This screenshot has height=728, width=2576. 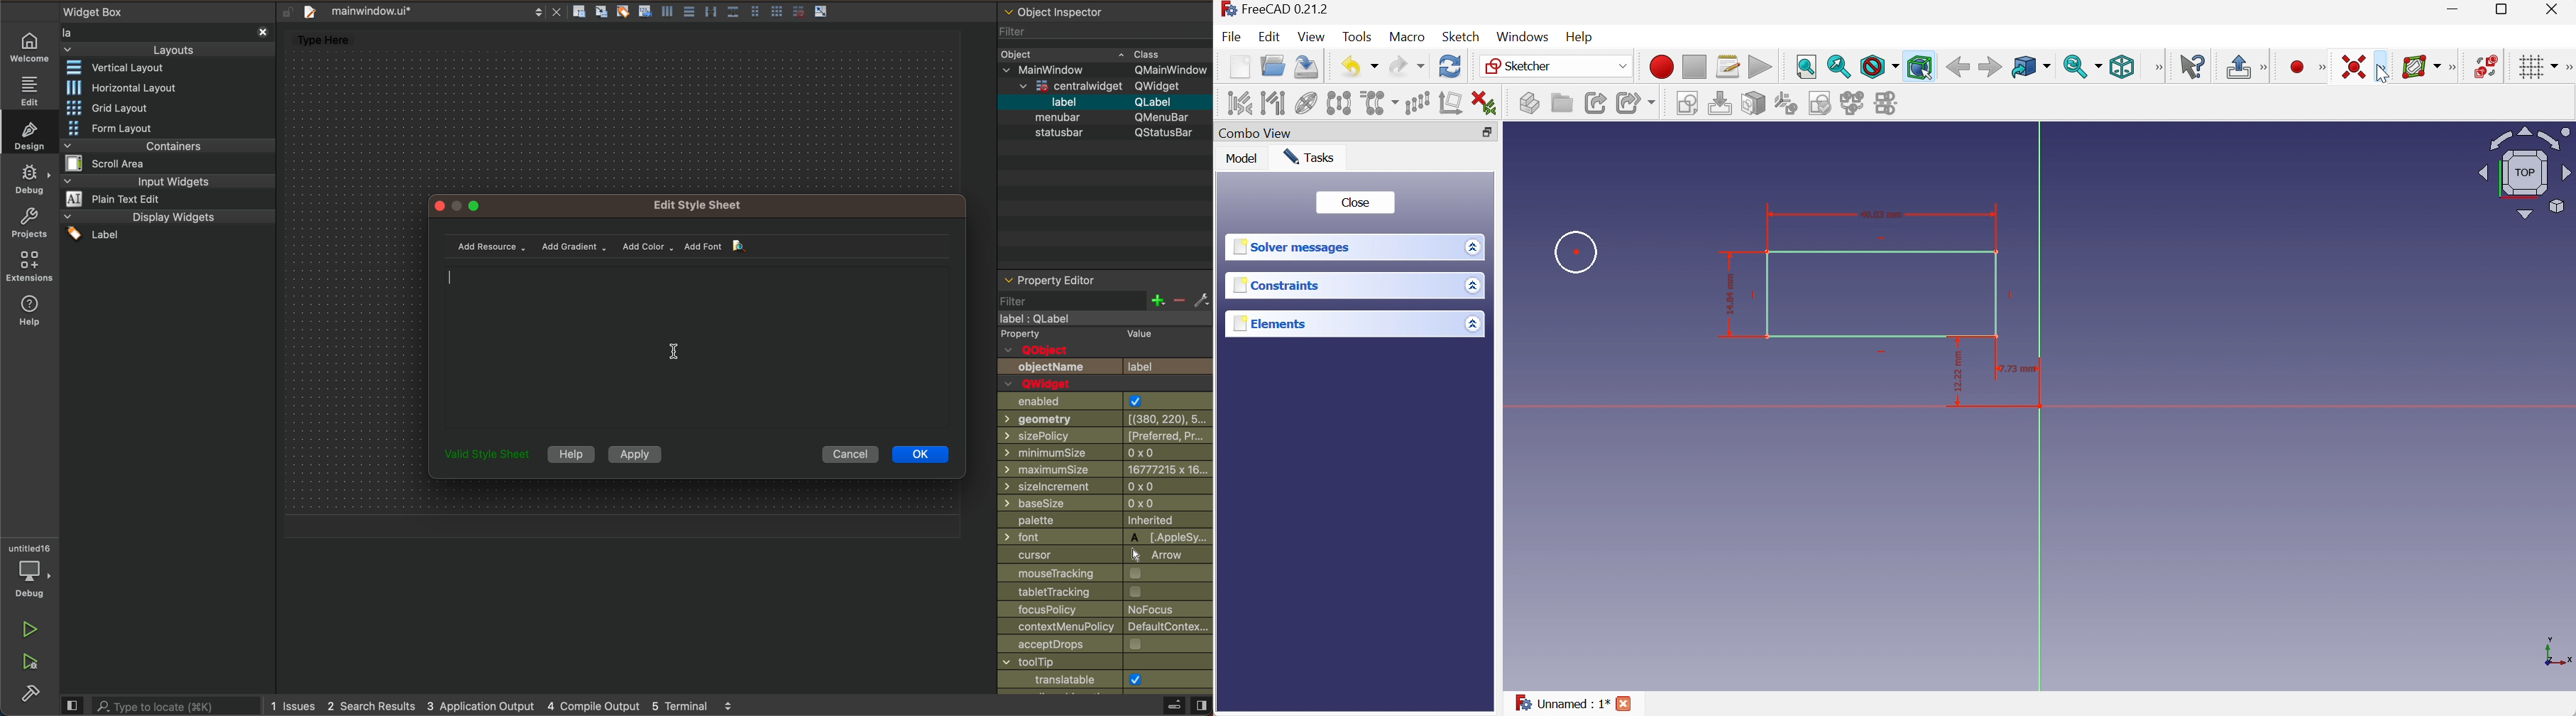 What do you see at coordinates (163, 154) in the screenshot?
I see `containers` at bounding box center [163, 154].